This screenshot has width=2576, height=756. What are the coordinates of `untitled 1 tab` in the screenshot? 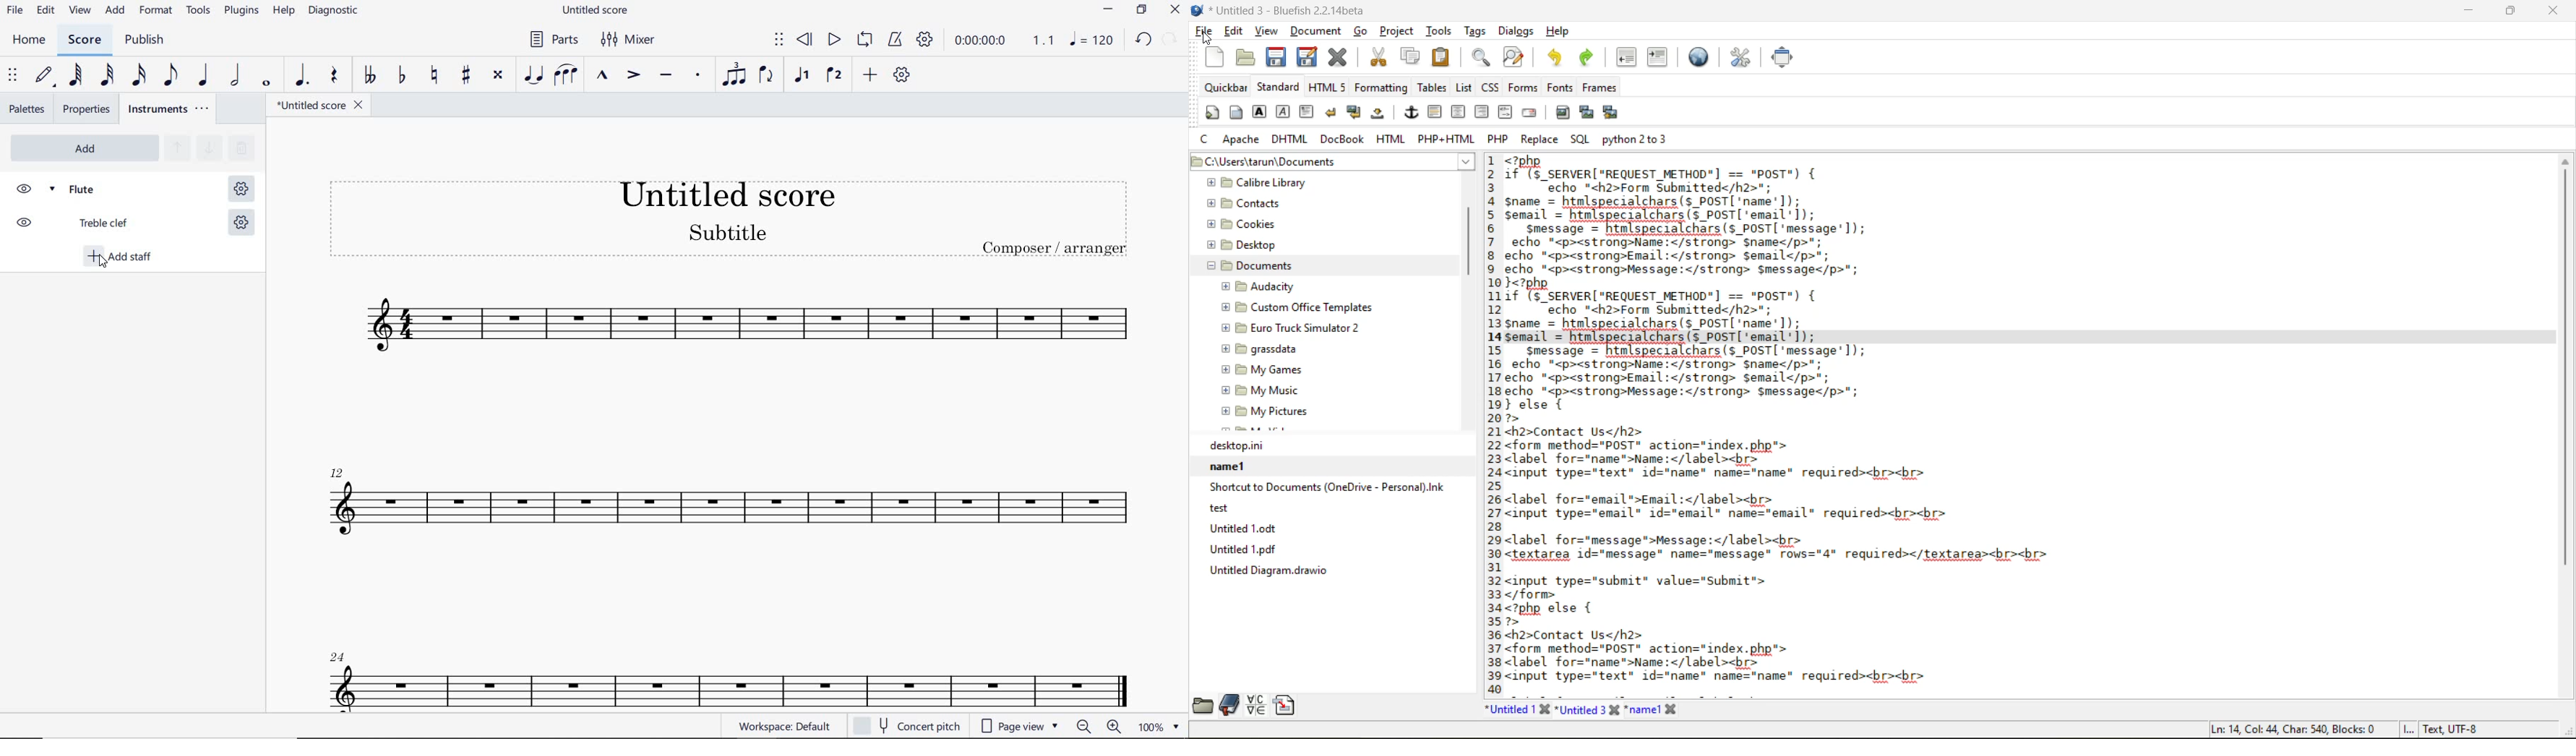 It's located at (1517, 709).